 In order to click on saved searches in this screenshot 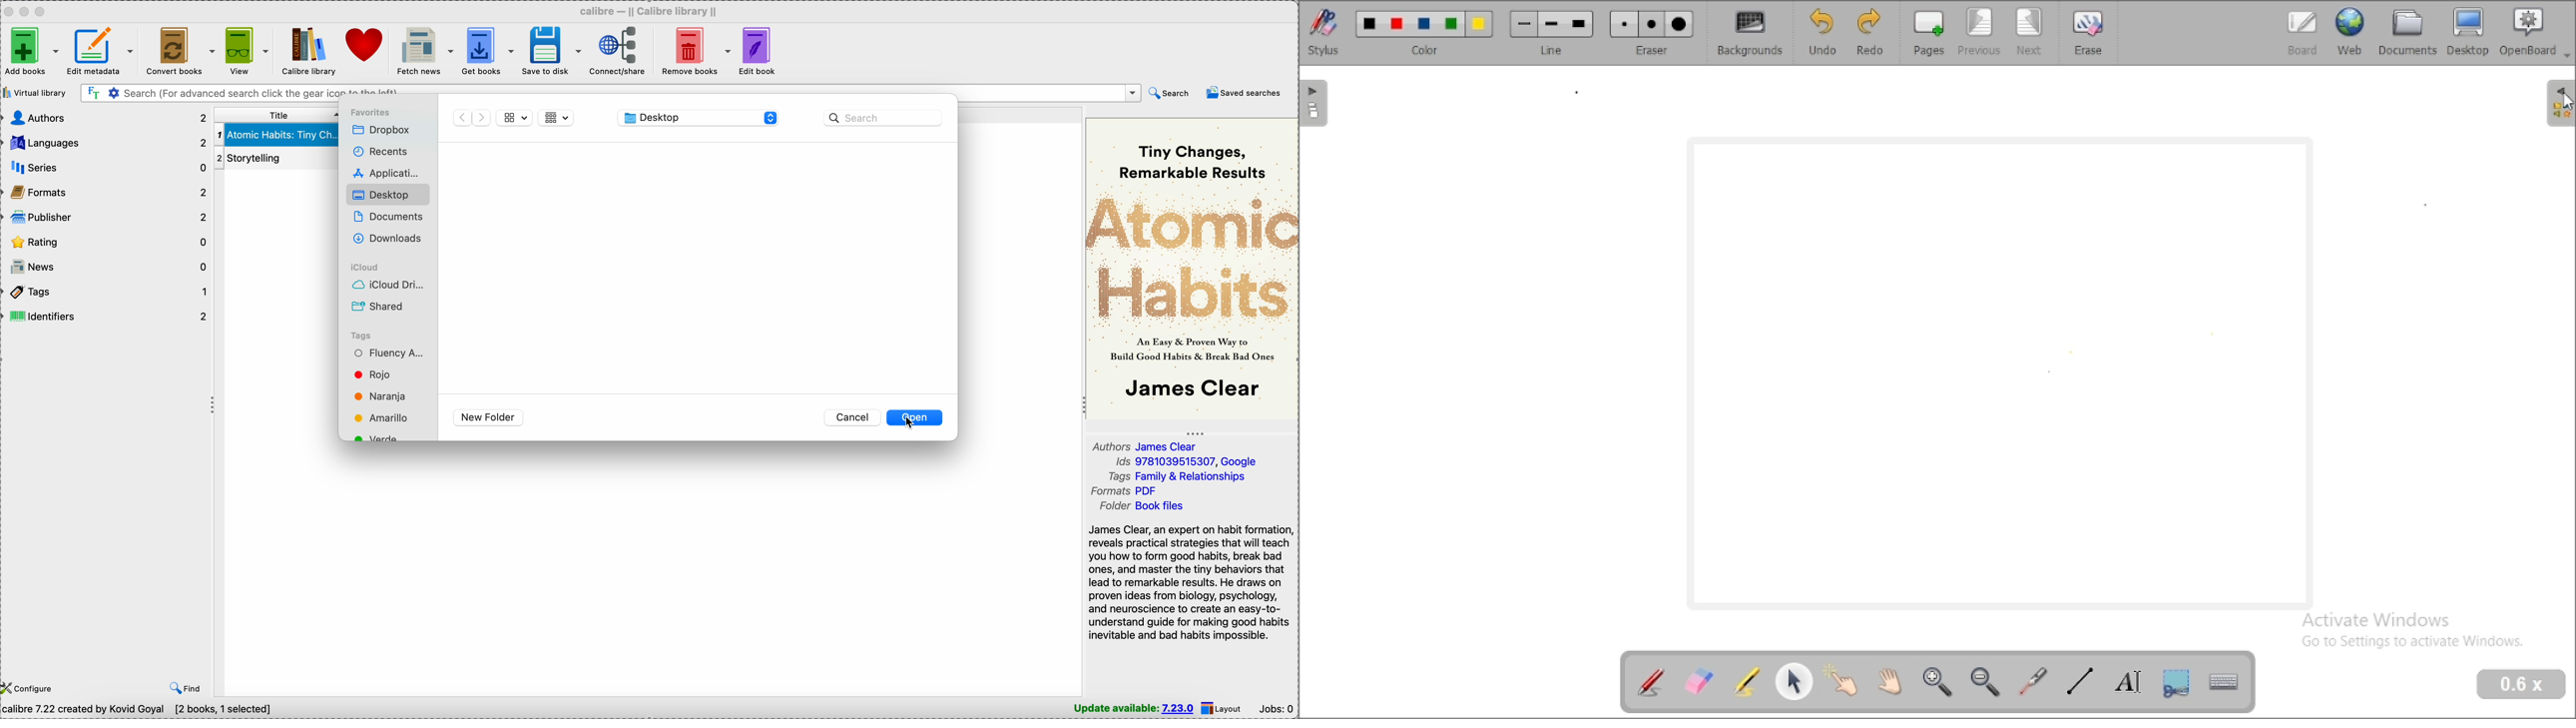, I will do `click(1244, 92)`.